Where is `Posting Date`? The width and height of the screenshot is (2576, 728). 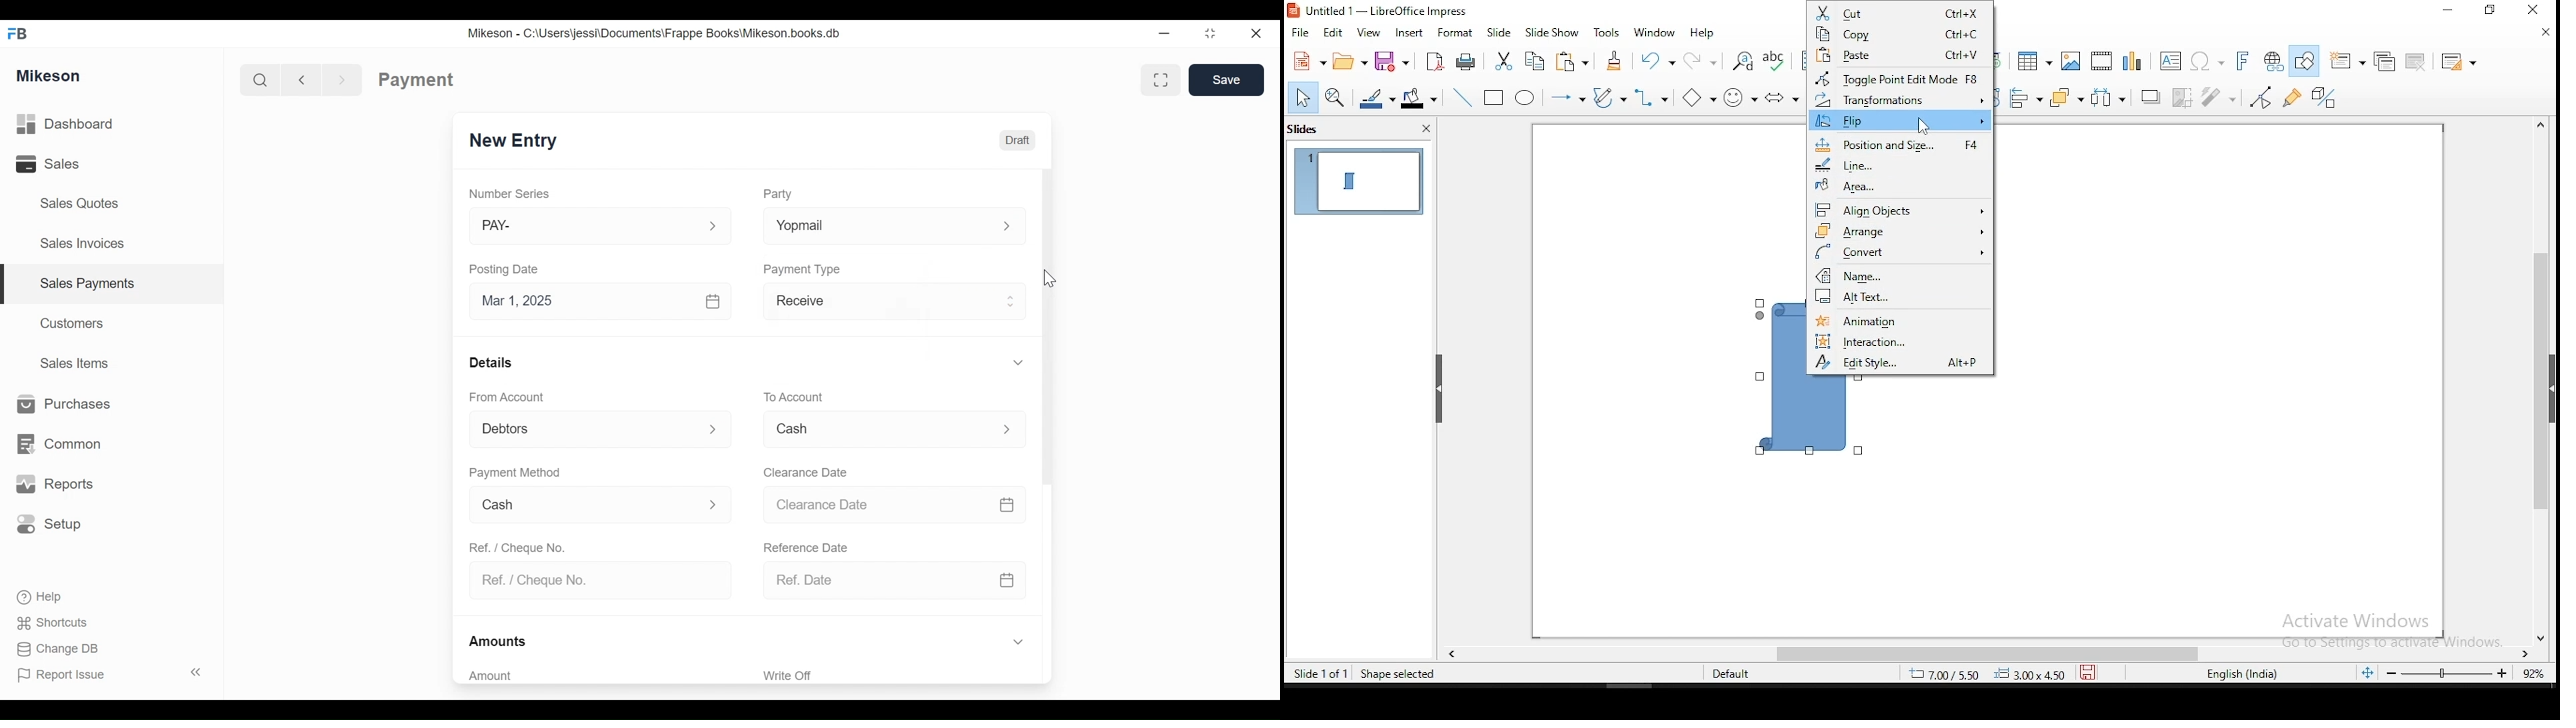 Posting Date is located at coordinates (511, 270).